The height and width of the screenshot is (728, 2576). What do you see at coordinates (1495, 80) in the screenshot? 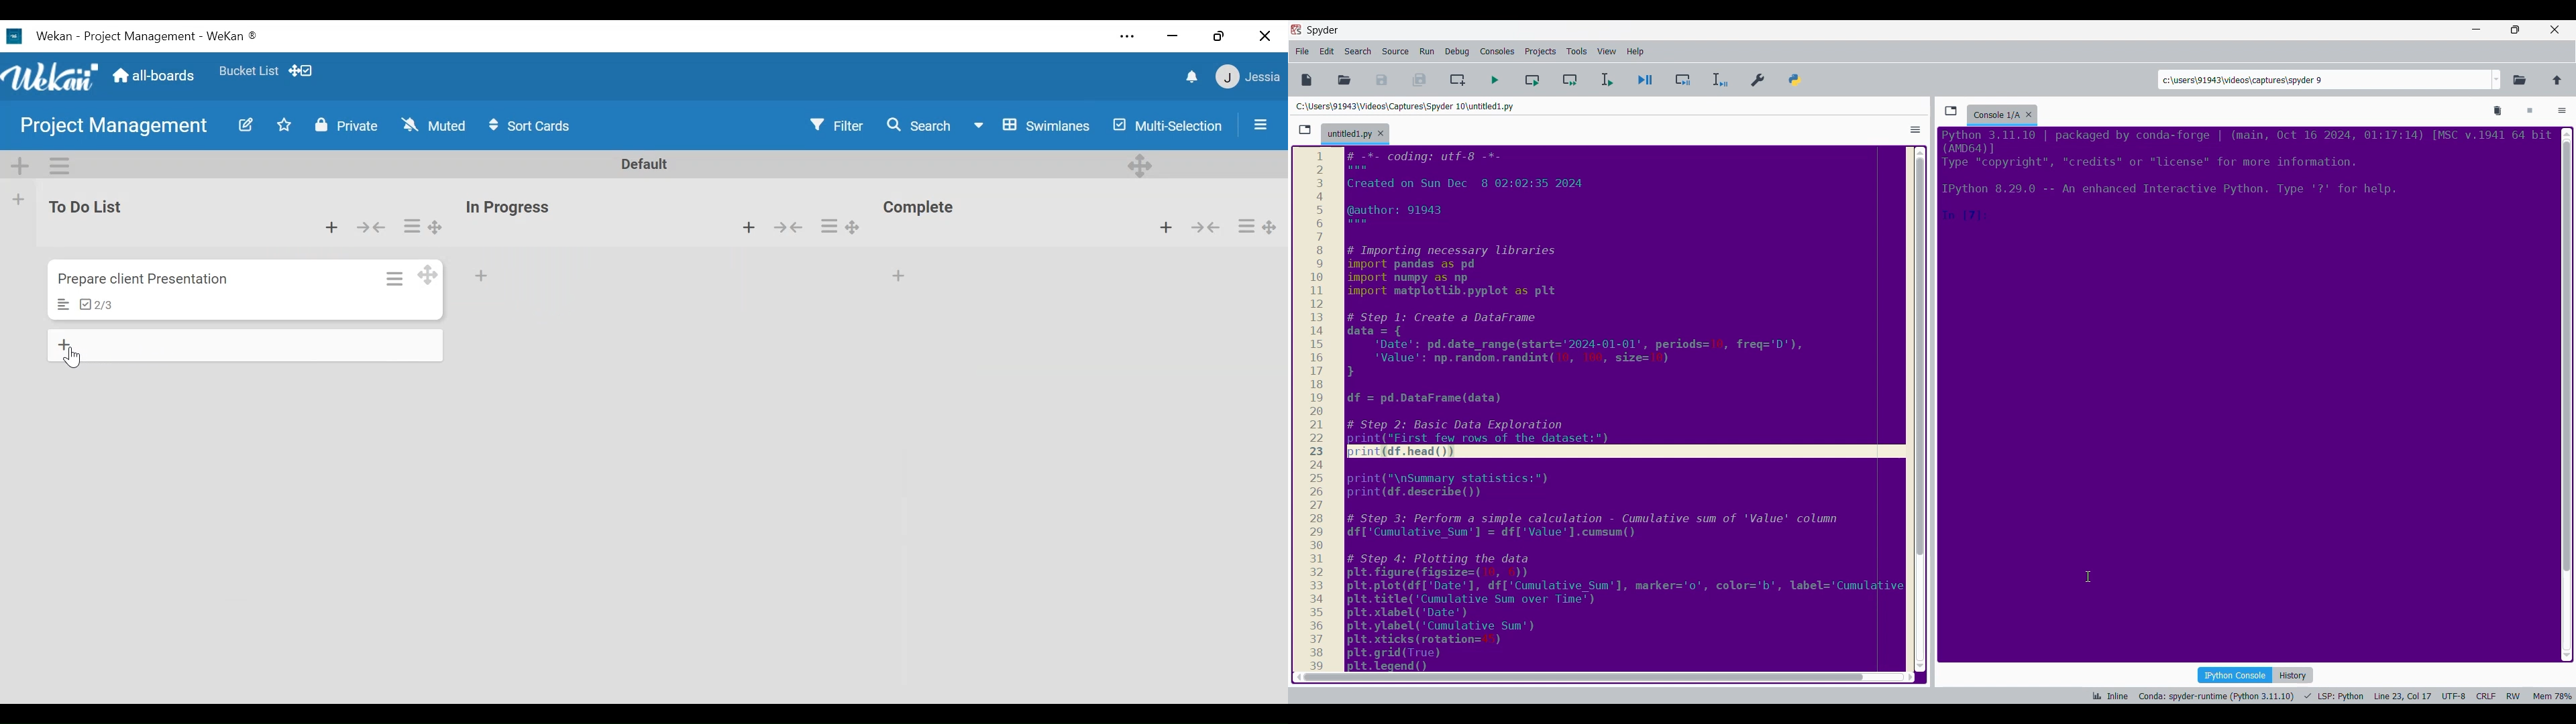
I see `Run file` at bounding box center [1495, 80].